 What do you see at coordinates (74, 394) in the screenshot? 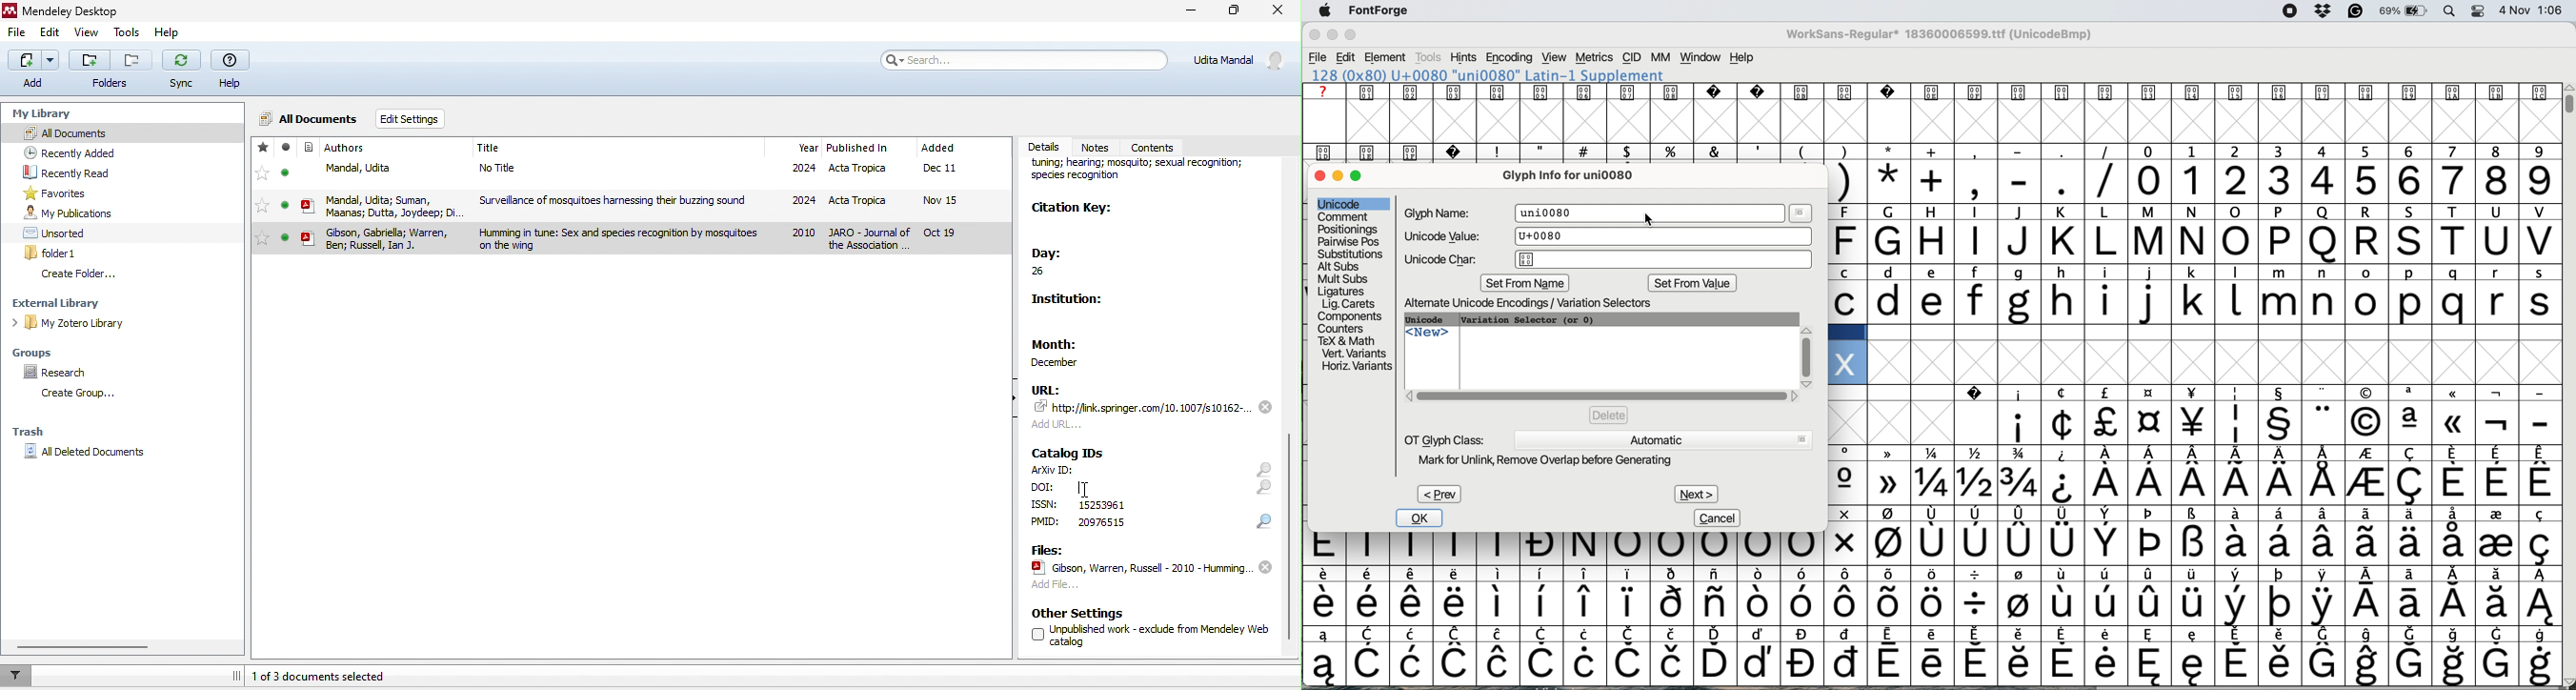
I see `create group` at bounding box center [74, 394].